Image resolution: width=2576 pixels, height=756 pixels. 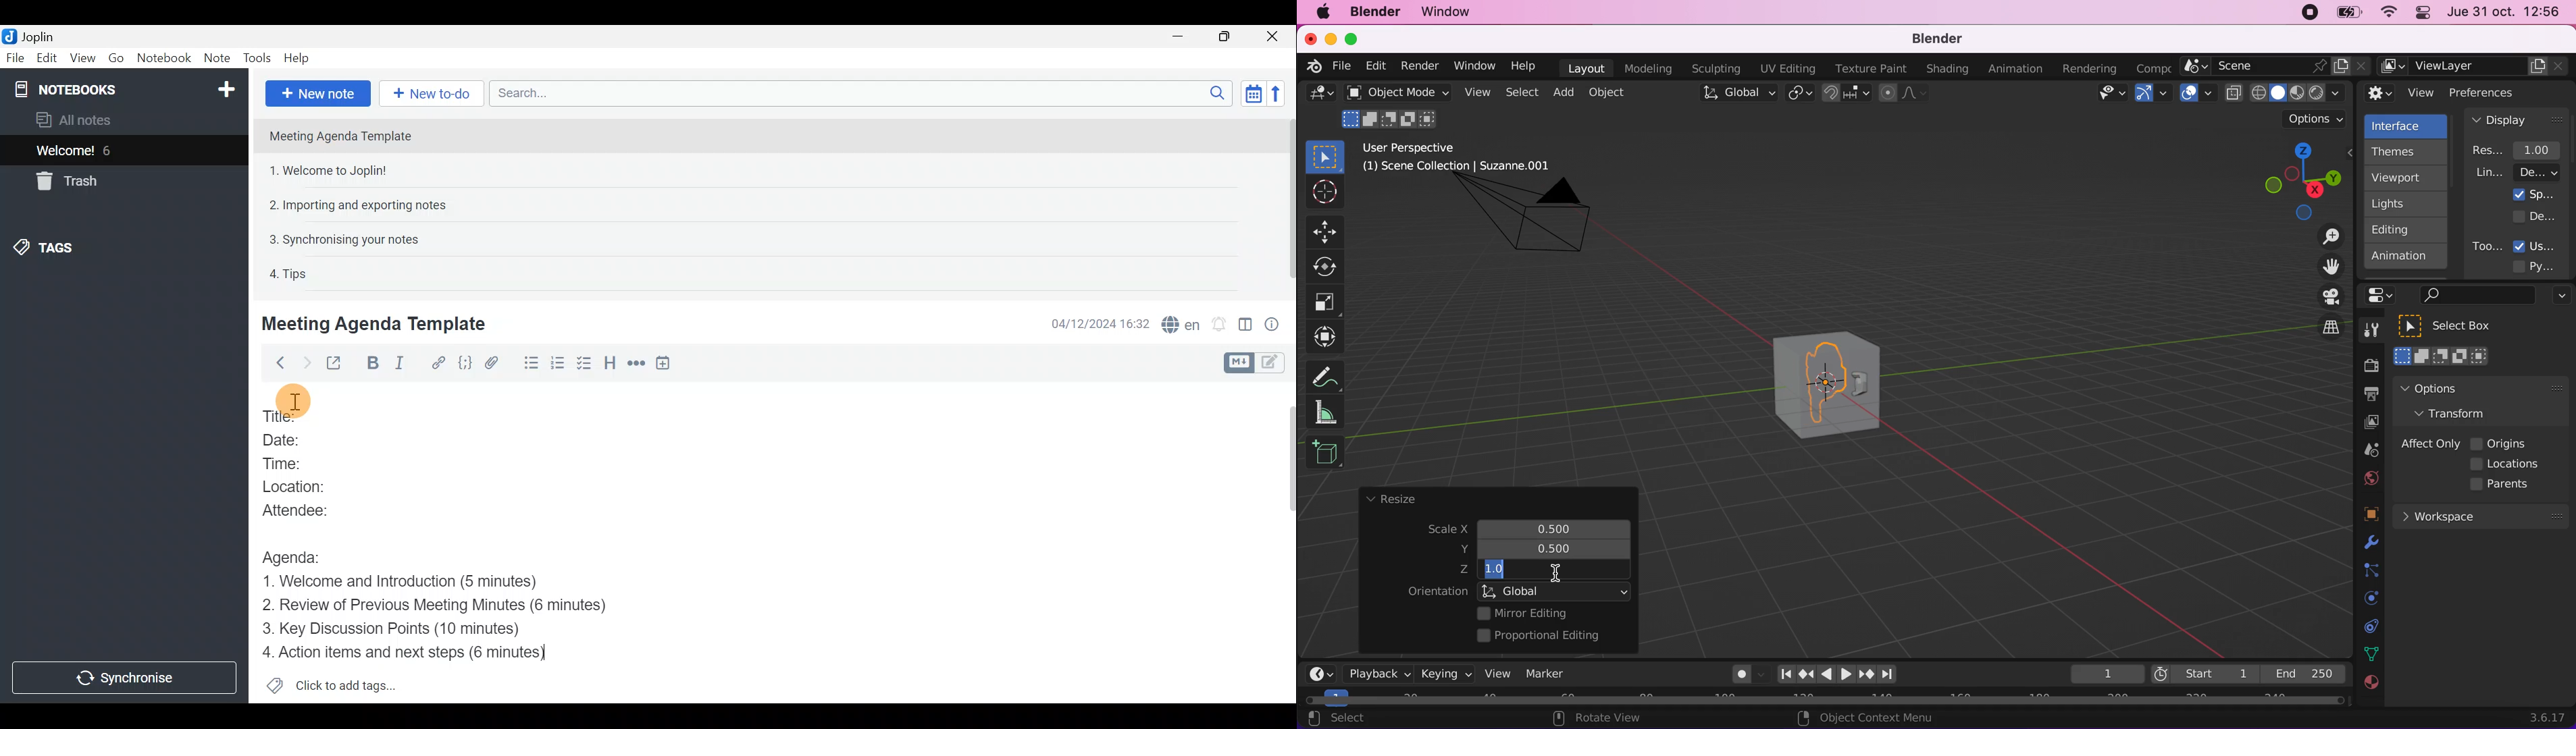 What do you see at coordinates (2106, 674) in the screenshot?
I see `keyframe` at bounding box center [2106, 674].